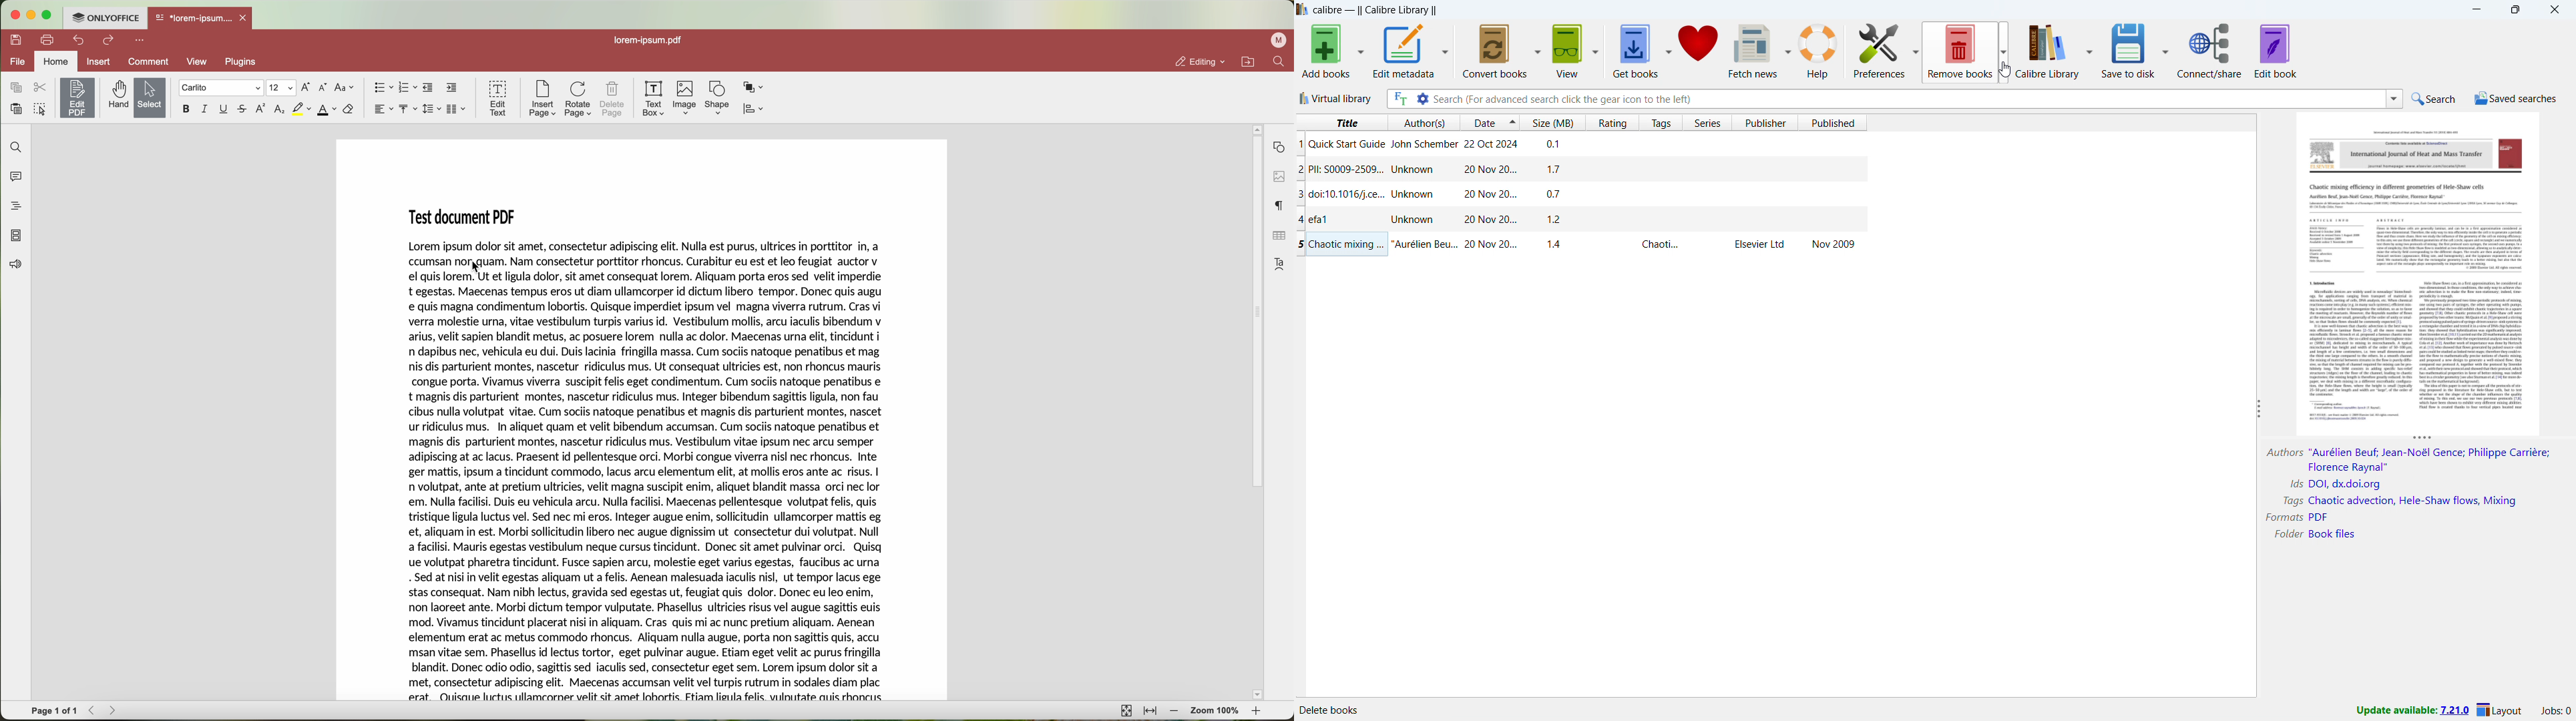 The image size is (2576, 728). I want to click on insert, so click(98, 62).